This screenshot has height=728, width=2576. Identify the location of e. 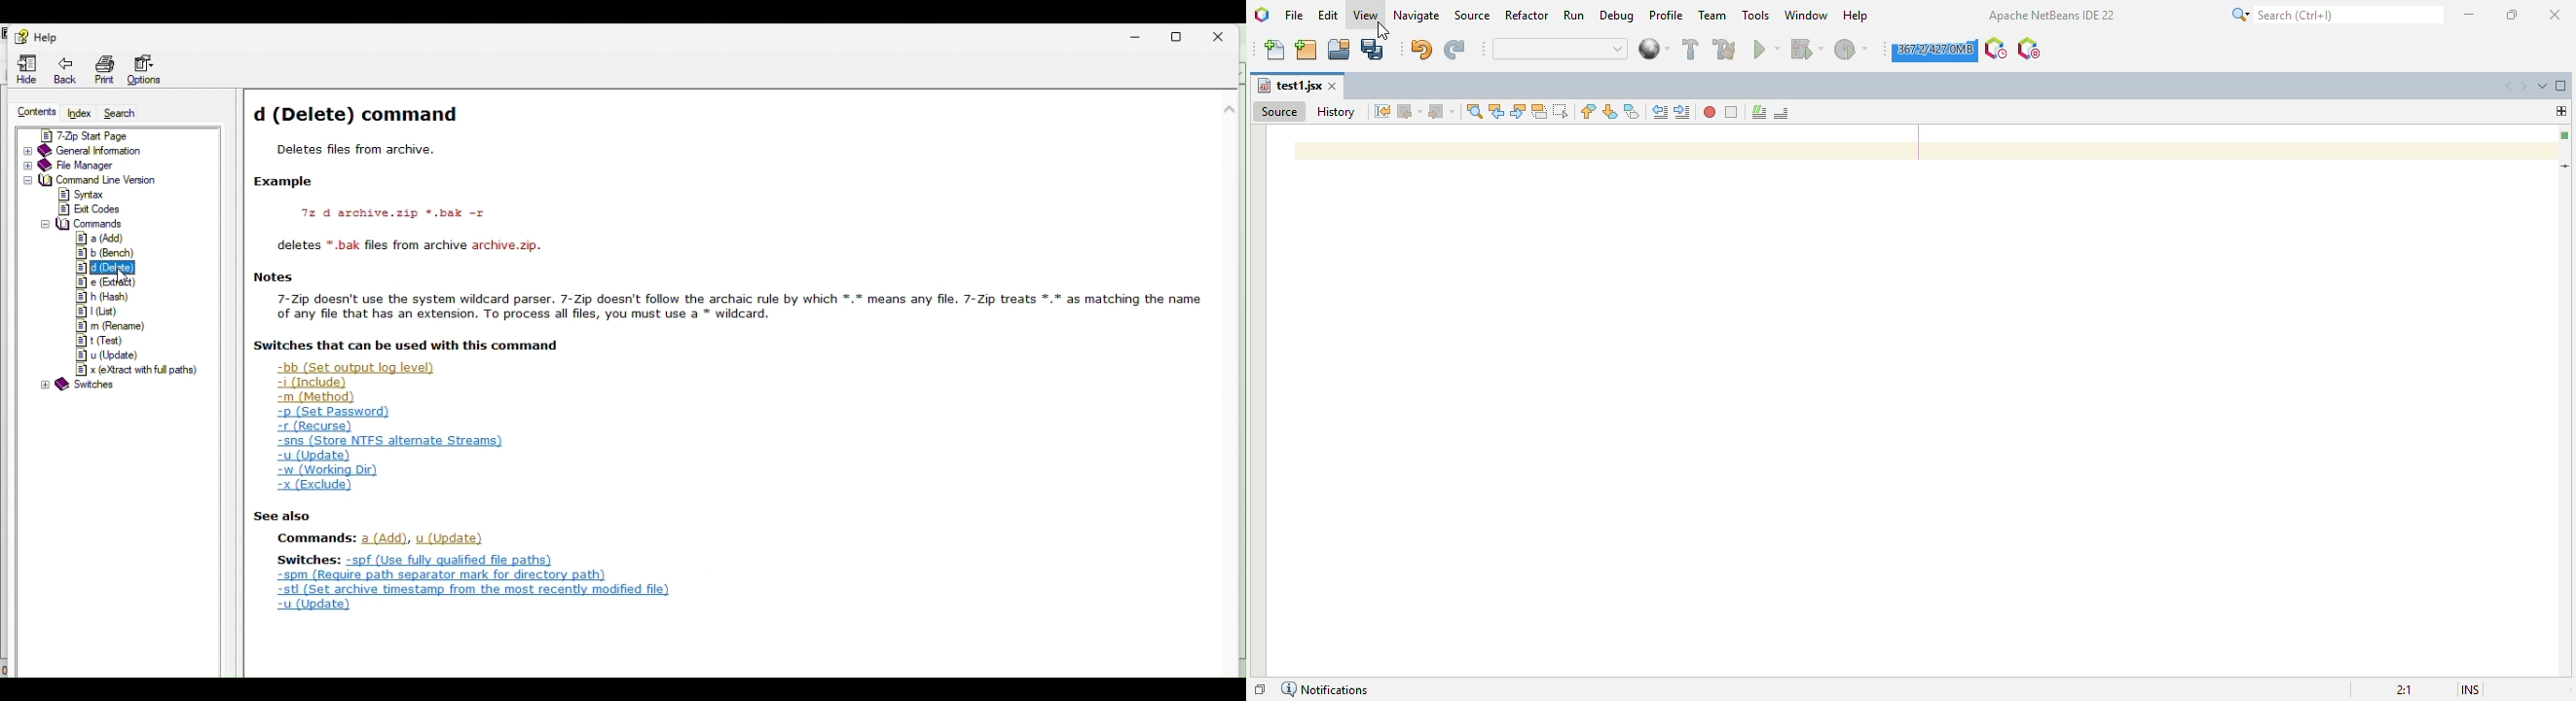
(106, 282).